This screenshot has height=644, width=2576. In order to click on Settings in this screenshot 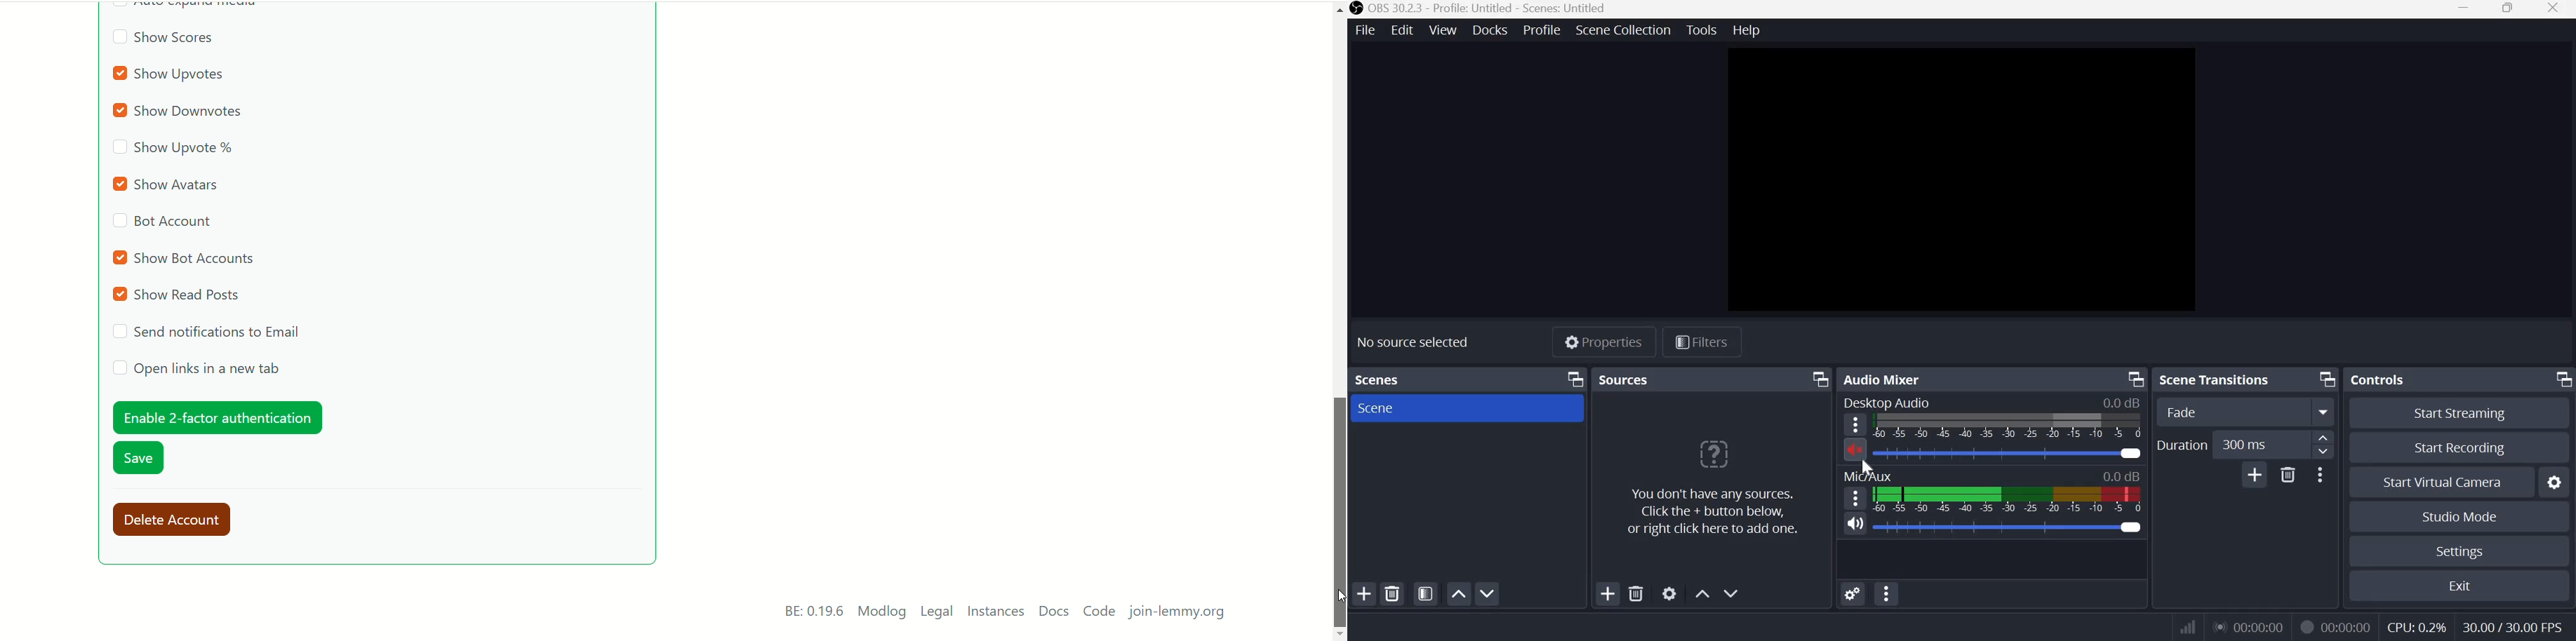, I will do `click(2462, 553)`.